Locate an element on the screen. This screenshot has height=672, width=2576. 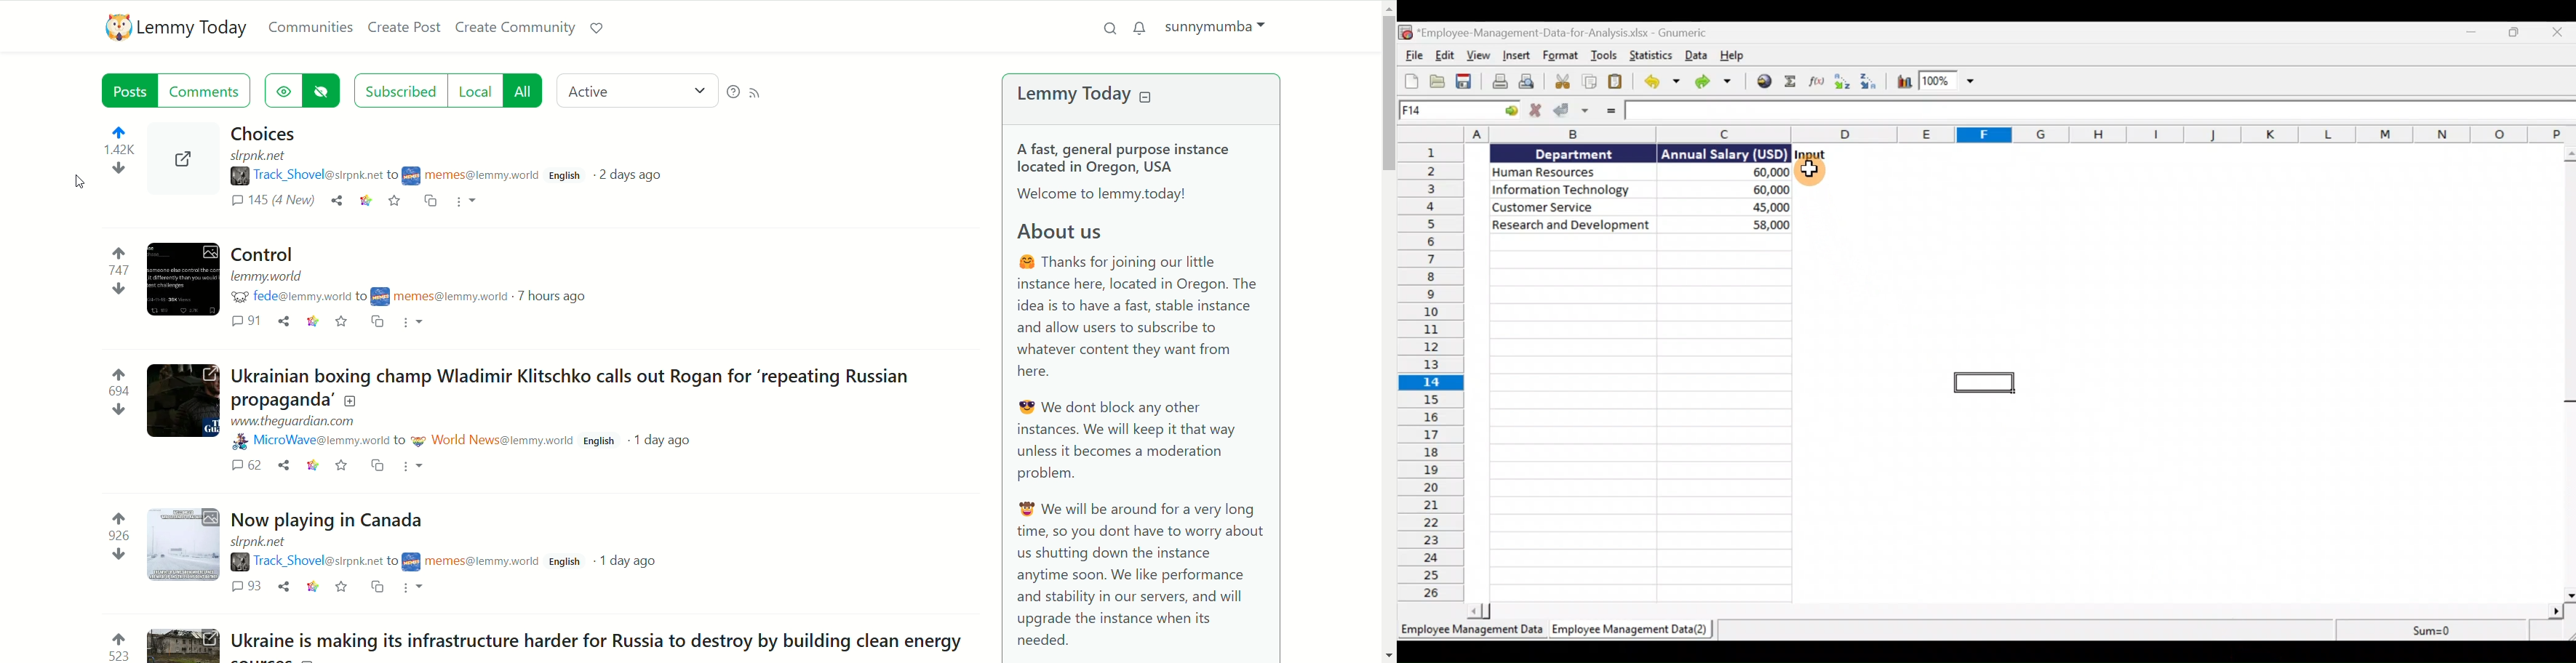
scroll bar is located at coordinates (2017, 612).